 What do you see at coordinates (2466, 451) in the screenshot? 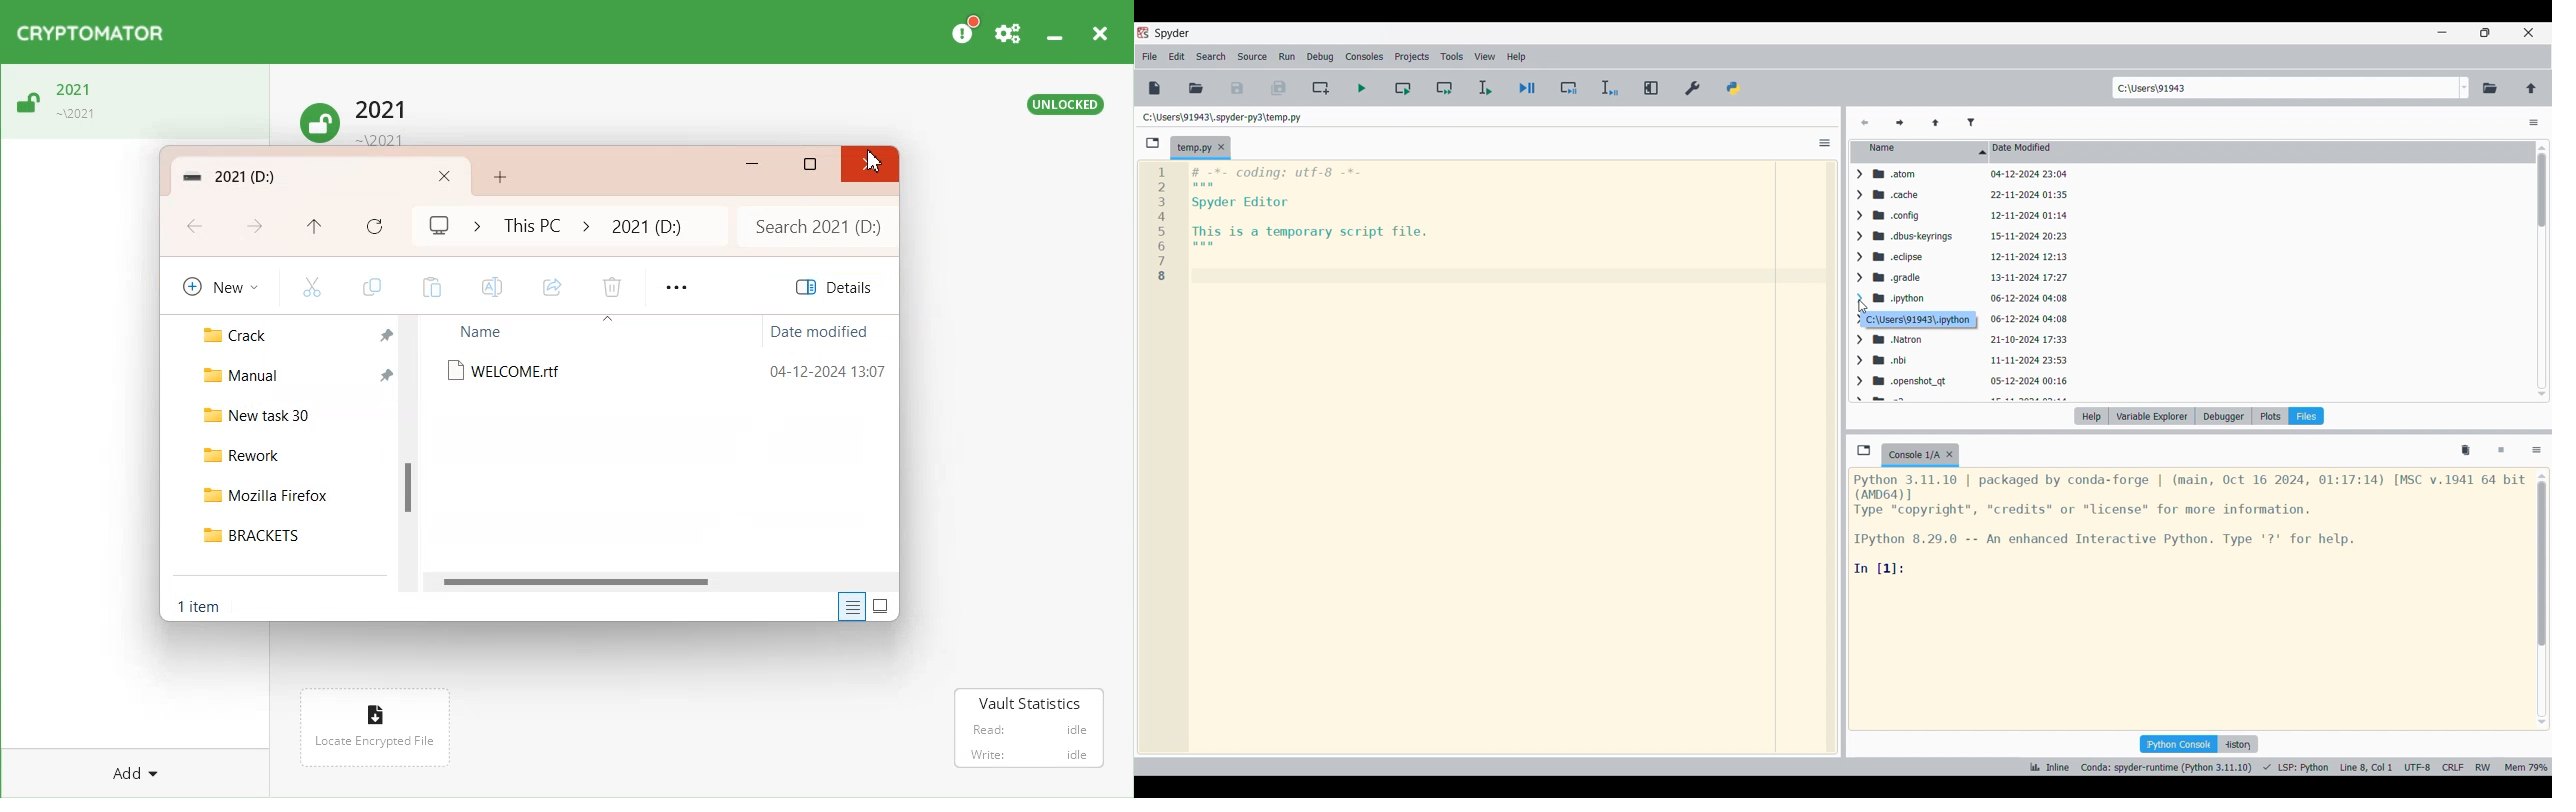
I see `Remove all variables from namespace` at bounding box center [2466, 451].